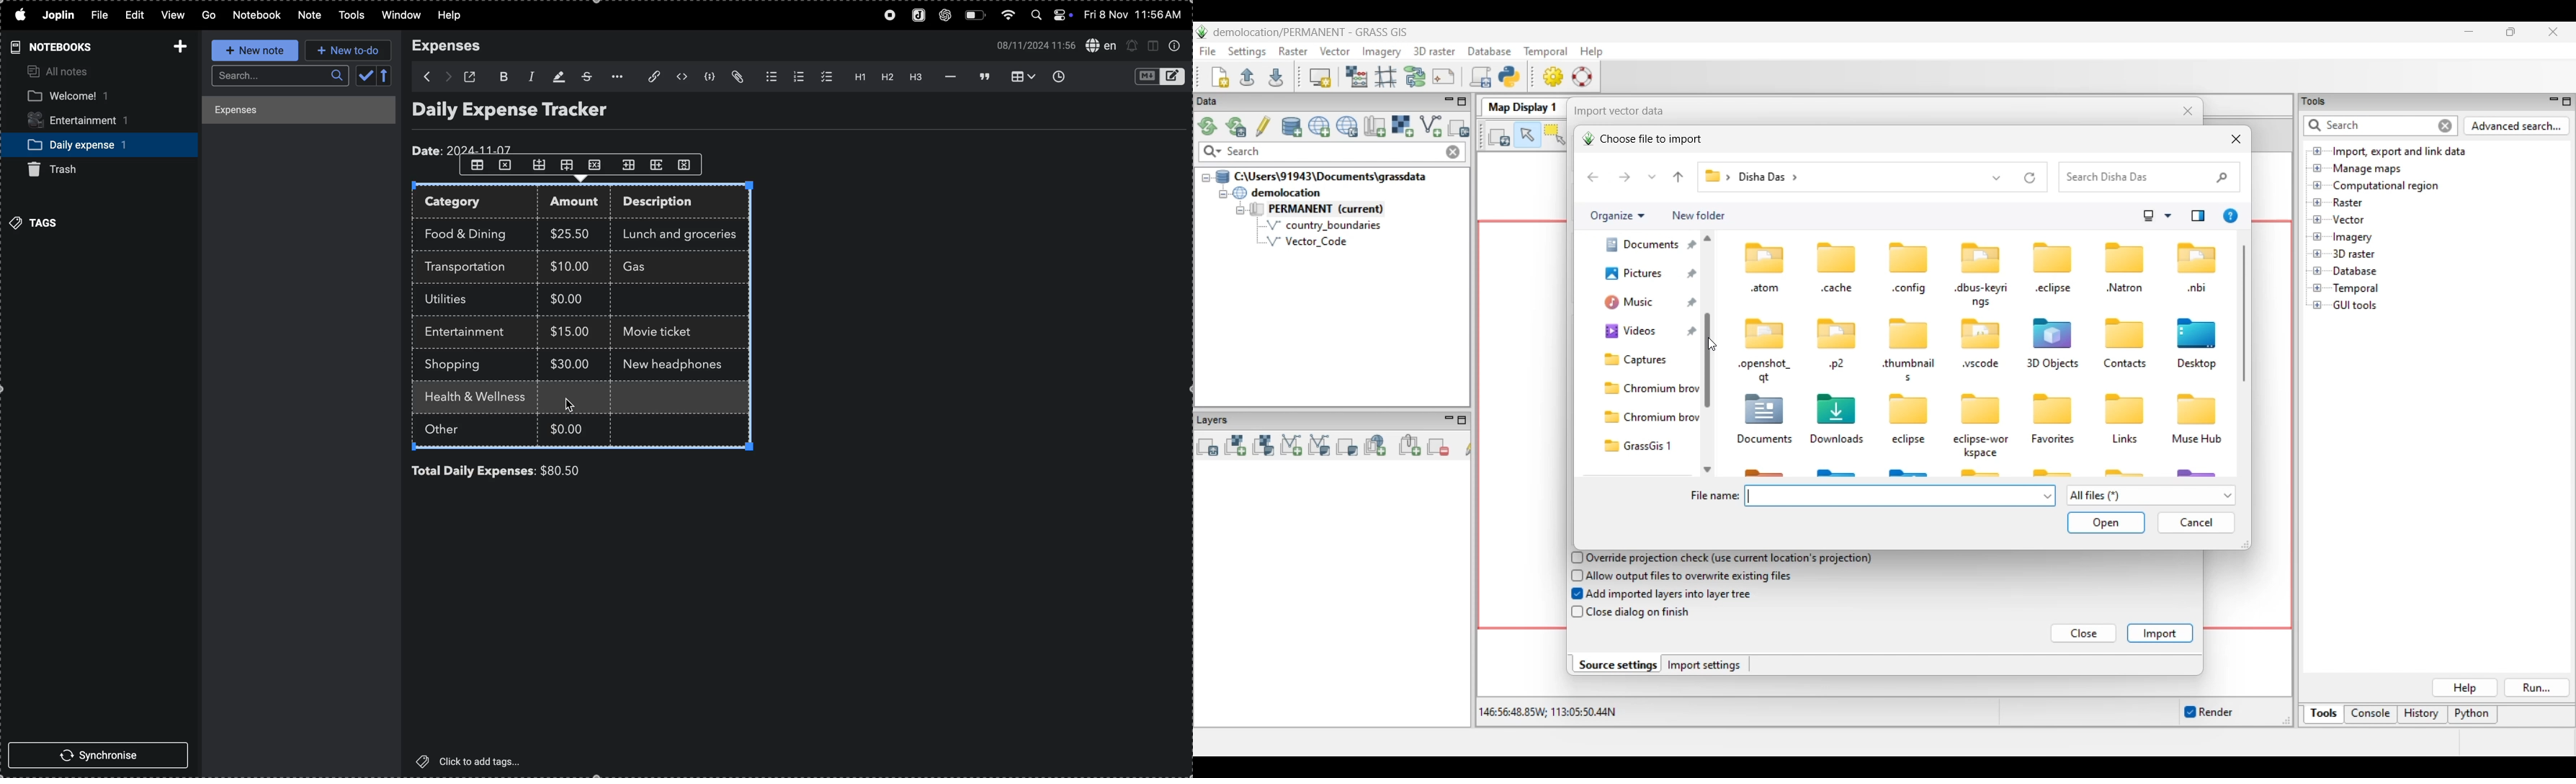 The height and width of the screenshot is (784, 2576). I want to click on table, so click(476, 166).